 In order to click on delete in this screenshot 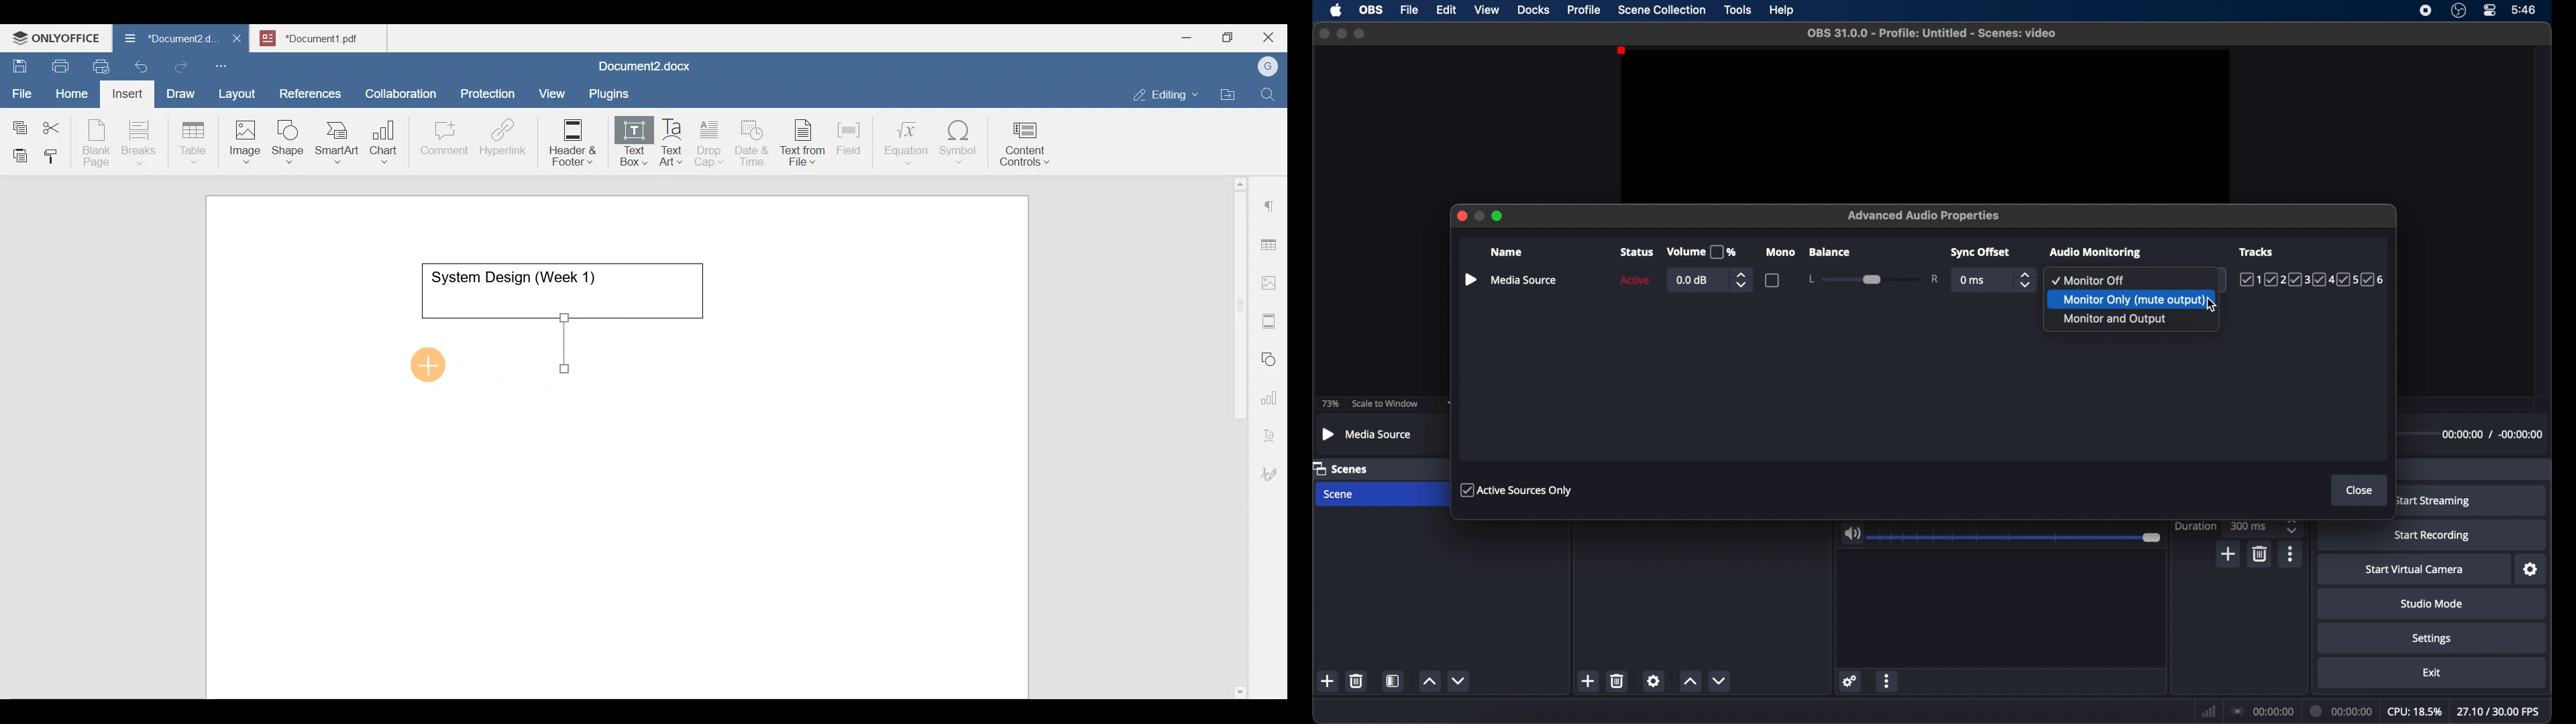, I will do `click(2259, 553)`.